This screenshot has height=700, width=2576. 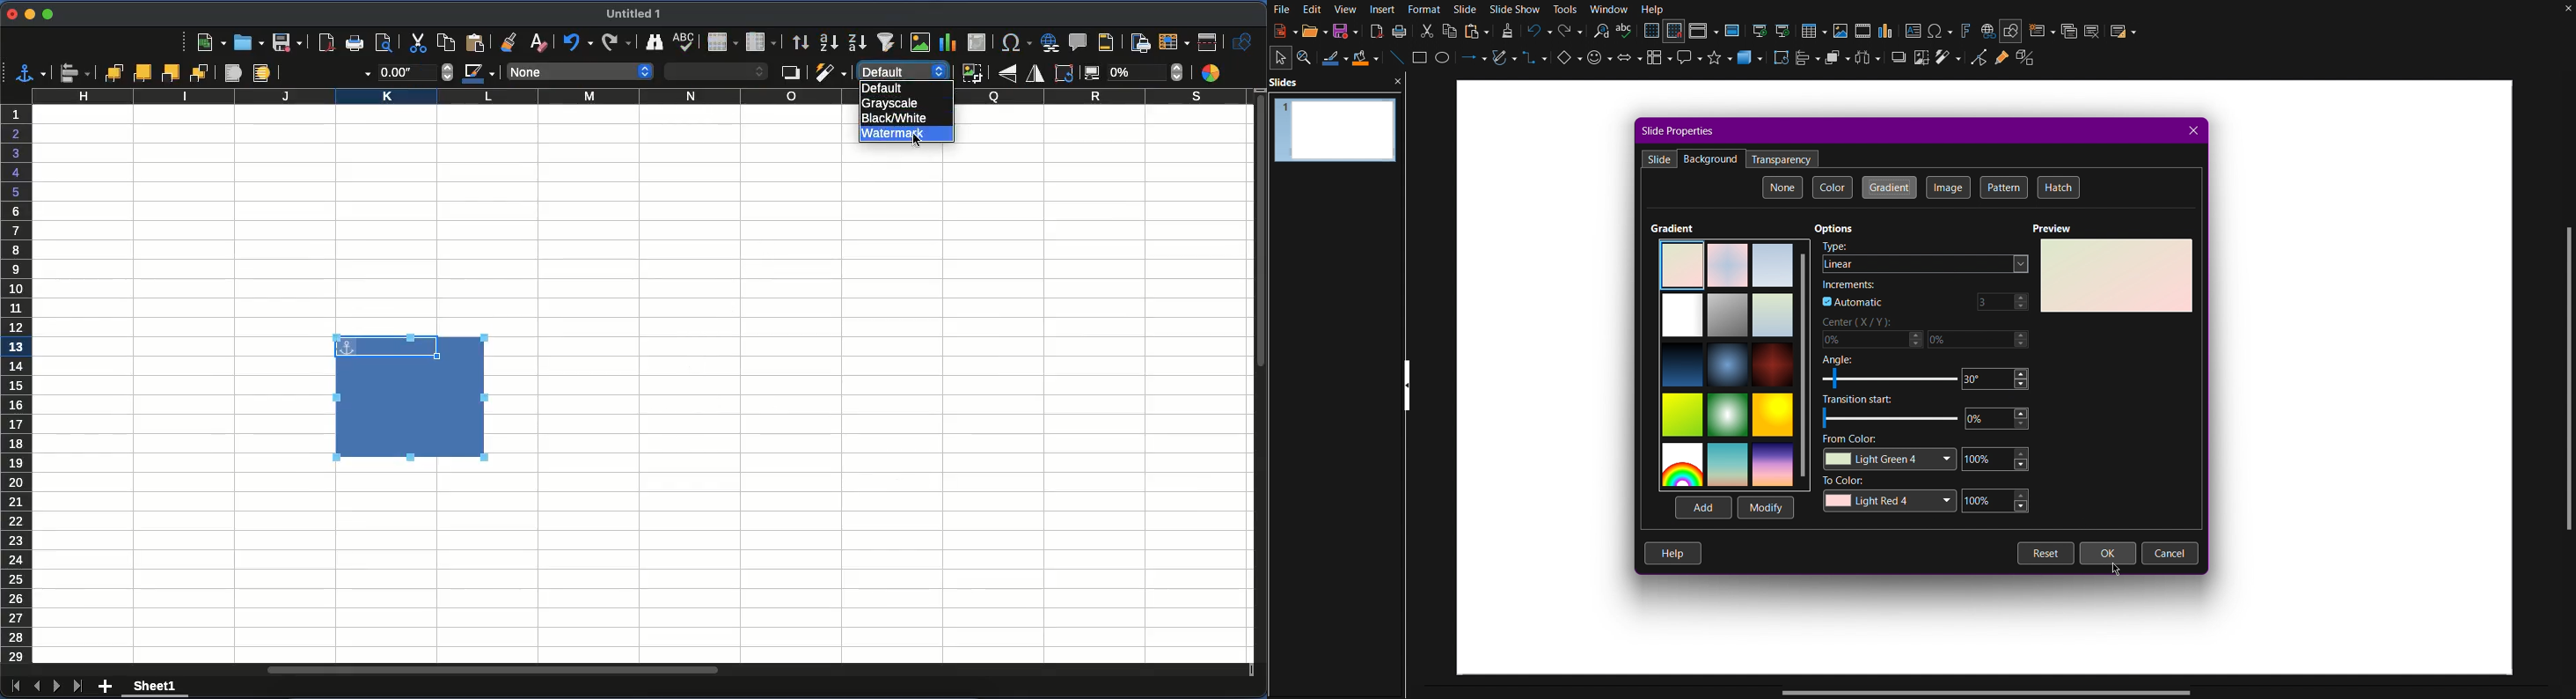 What do you see at coordinates (1837, 247) in the screenshot?
I see `Type` at bounding box center [1837, 247].